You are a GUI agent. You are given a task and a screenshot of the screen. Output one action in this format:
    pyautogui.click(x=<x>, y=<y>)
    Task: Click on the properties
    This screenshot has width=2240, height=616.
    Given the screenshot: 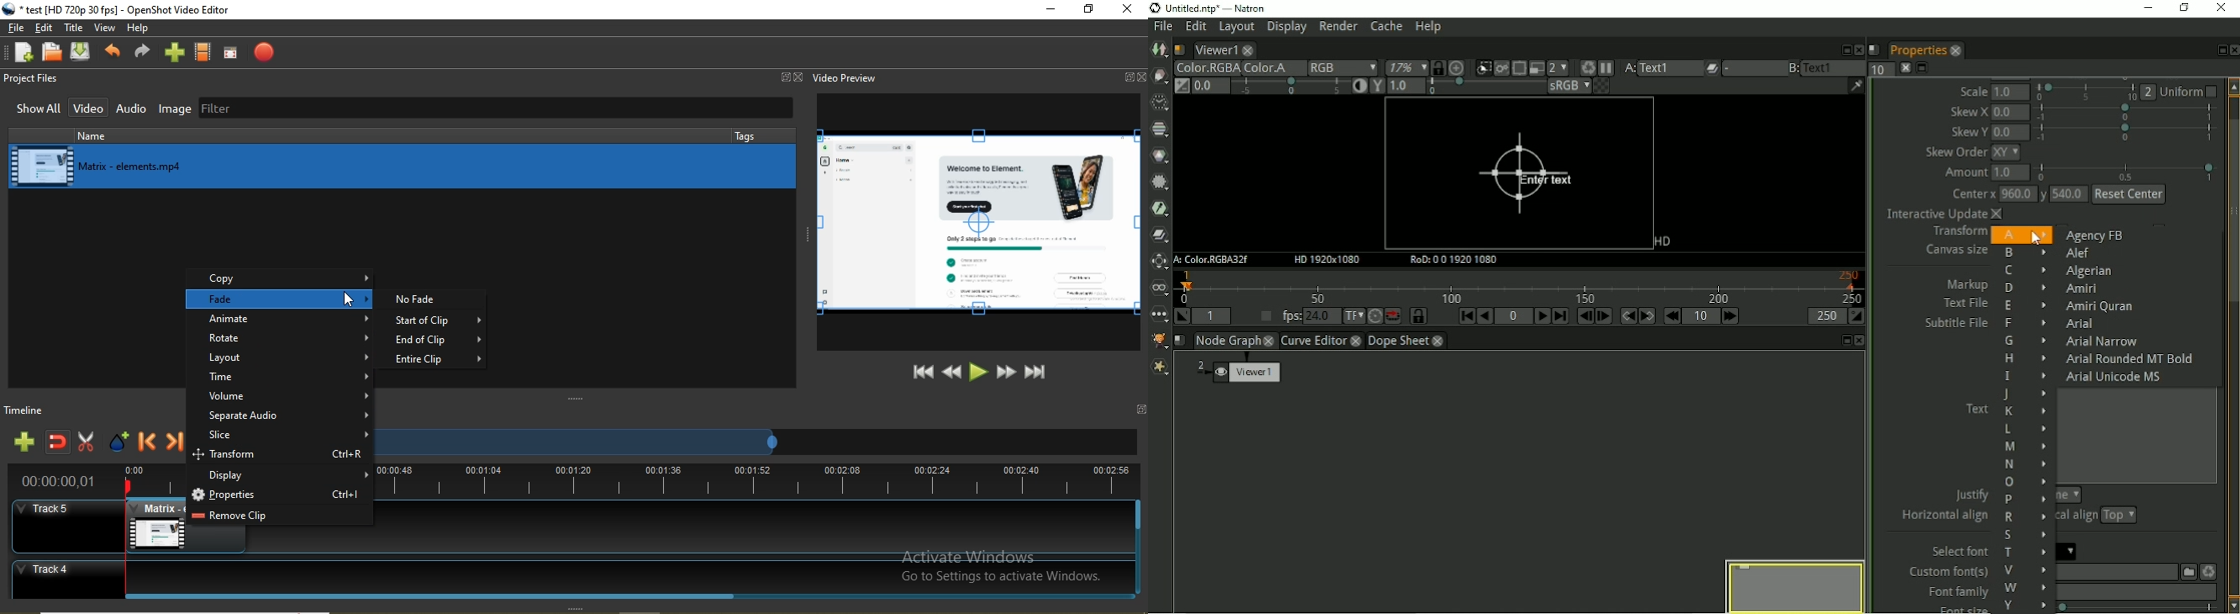 What is the action you would take?
    pyautogui.click(x=278, y=496)
    